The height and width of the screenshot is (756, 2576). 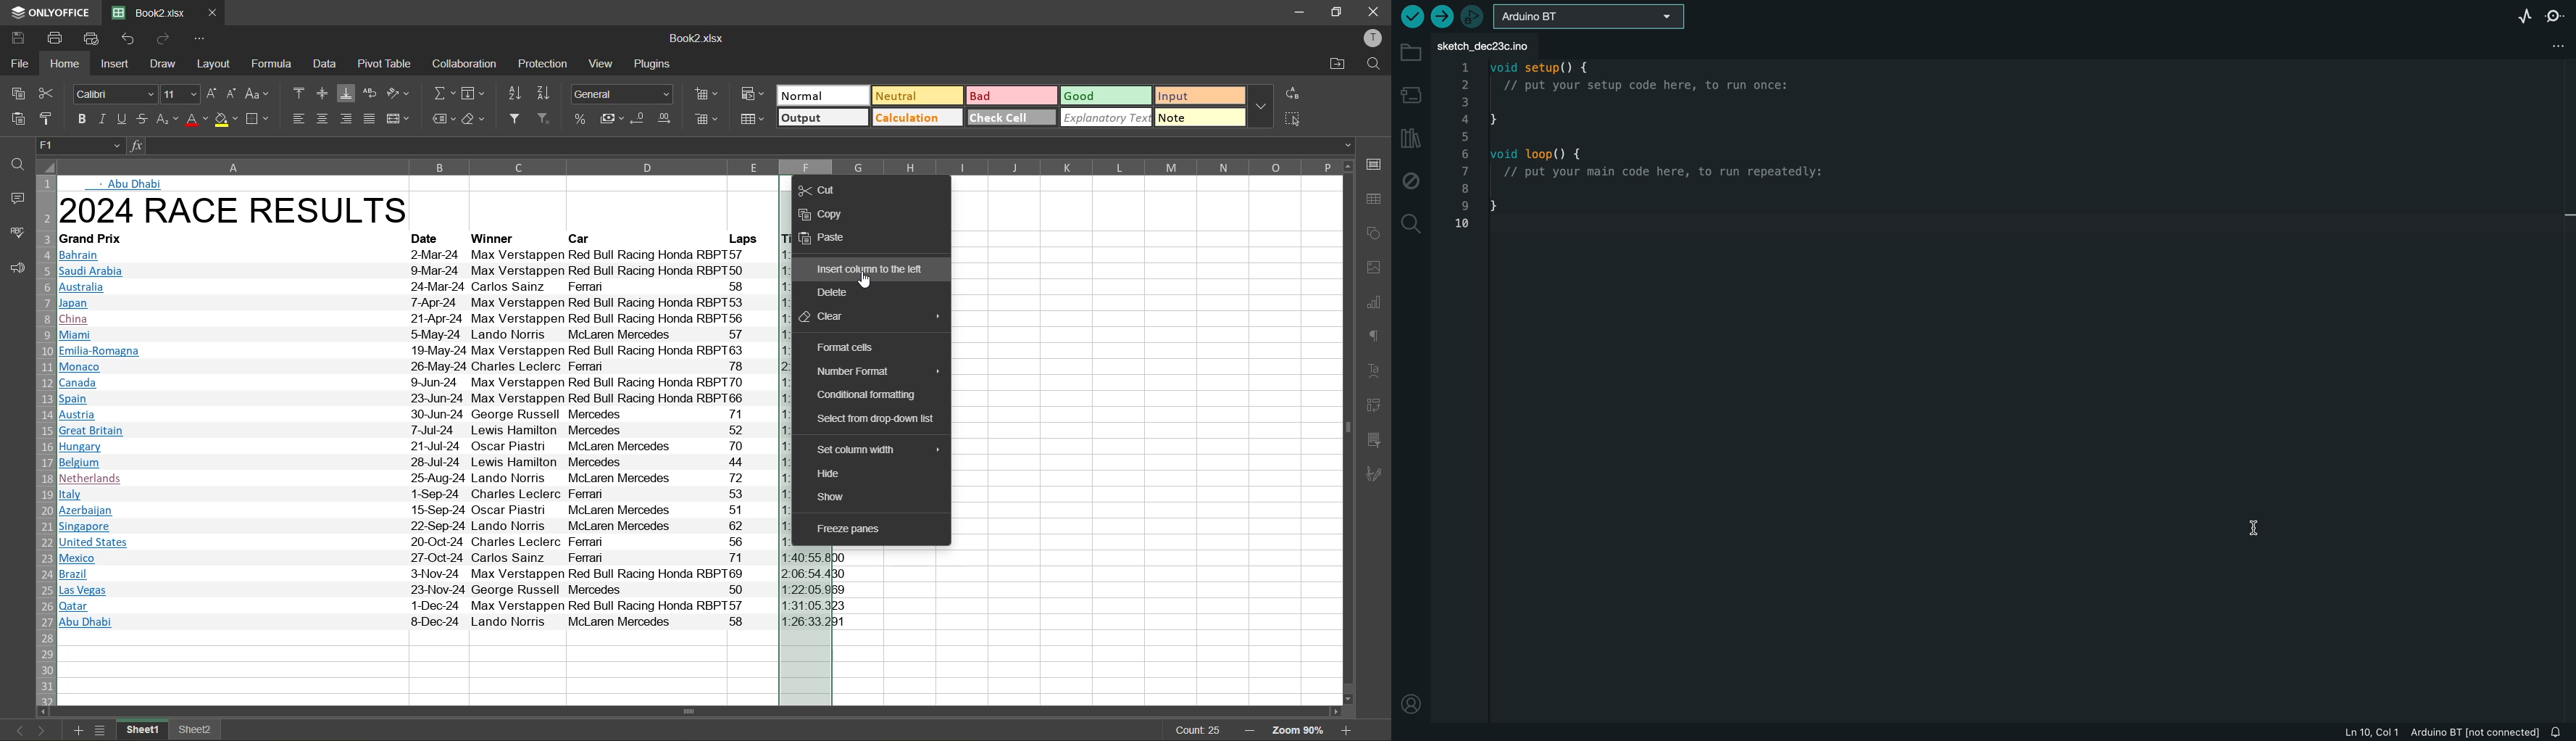 I want to click on delete, so click(x=840, y=294).